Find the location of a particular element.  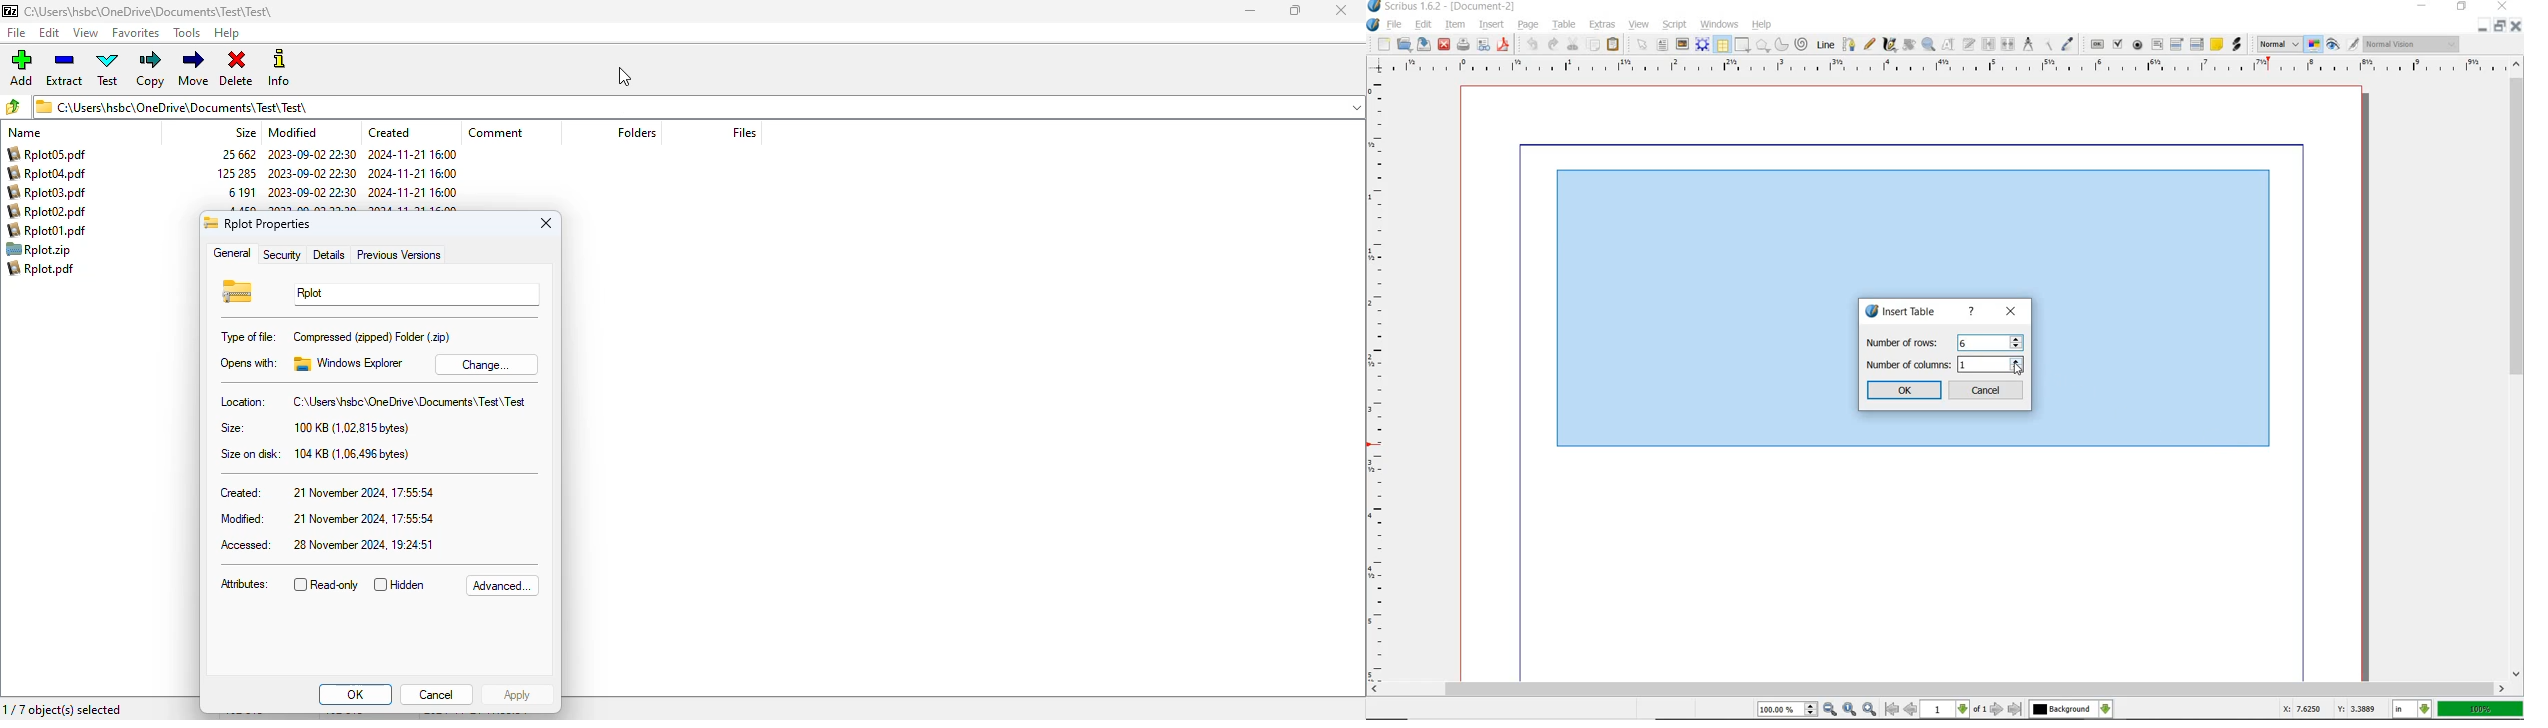

21 november 2024, 17:55:54 is located at coordinates (364, 492).